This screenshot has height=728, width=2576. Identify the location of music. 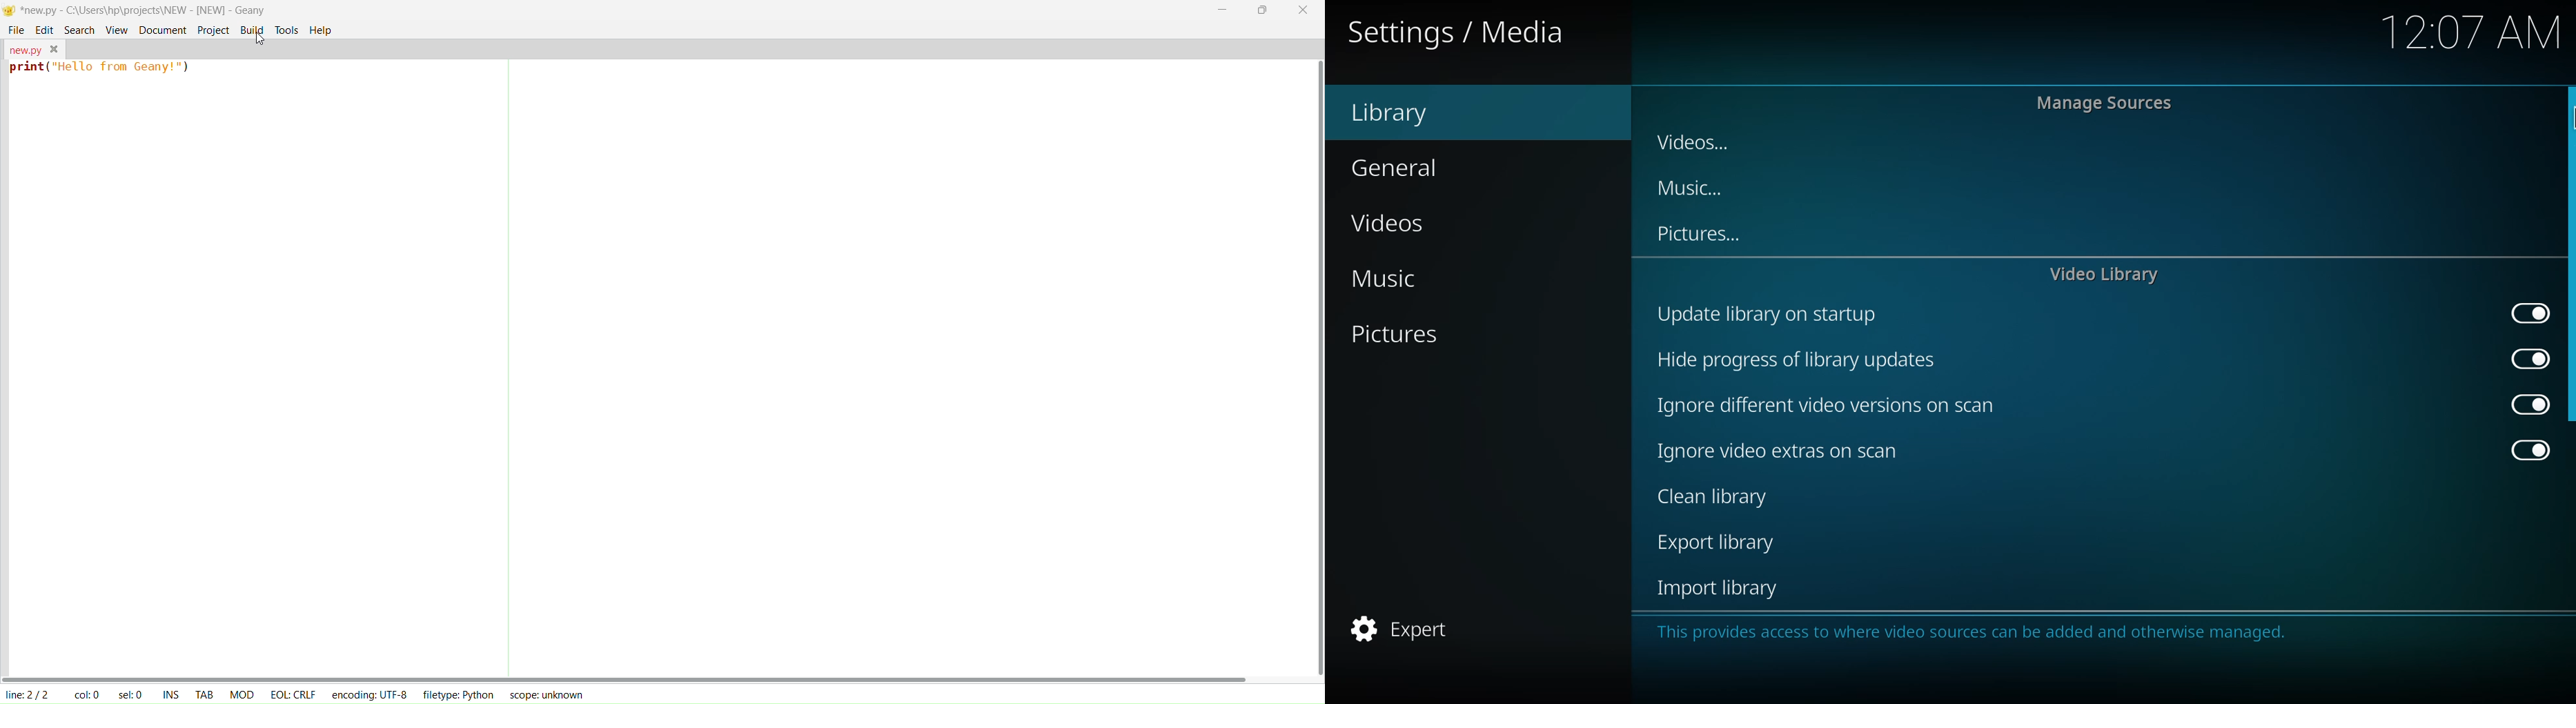
(1382, 278).